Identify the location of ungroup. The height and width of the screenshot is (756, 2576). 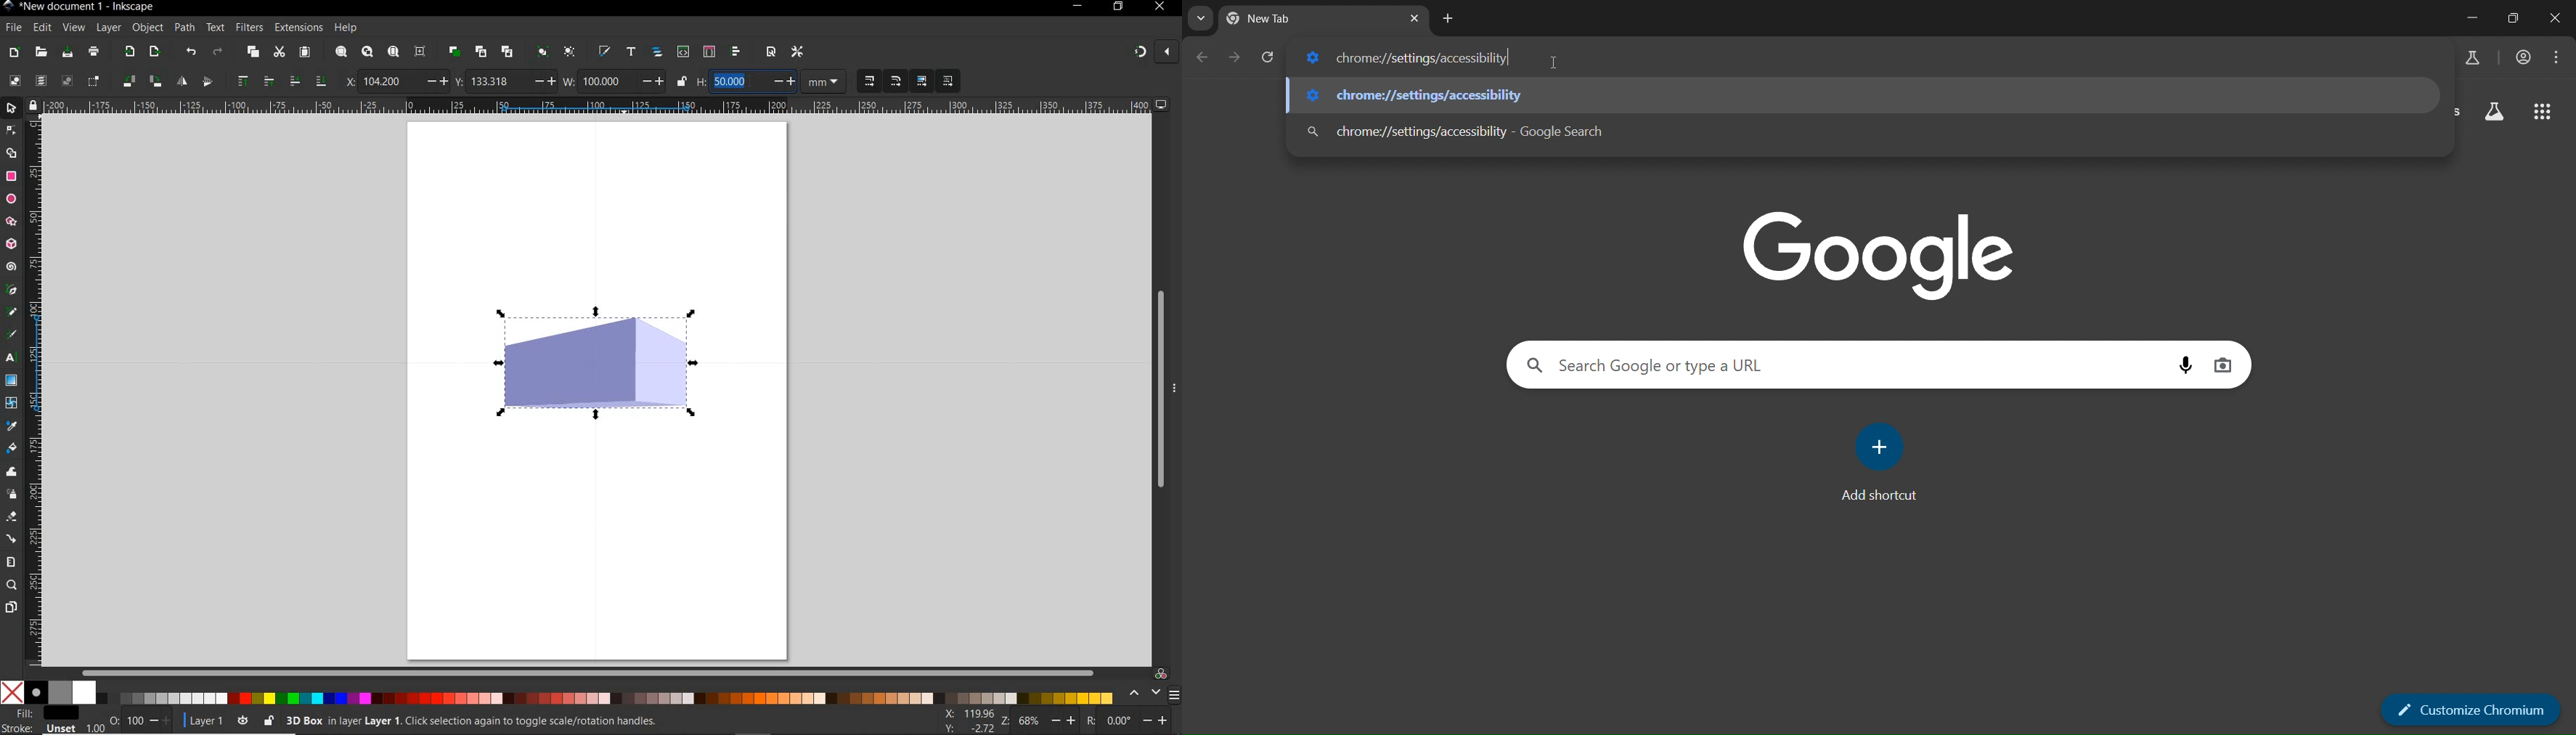
(571, 52).